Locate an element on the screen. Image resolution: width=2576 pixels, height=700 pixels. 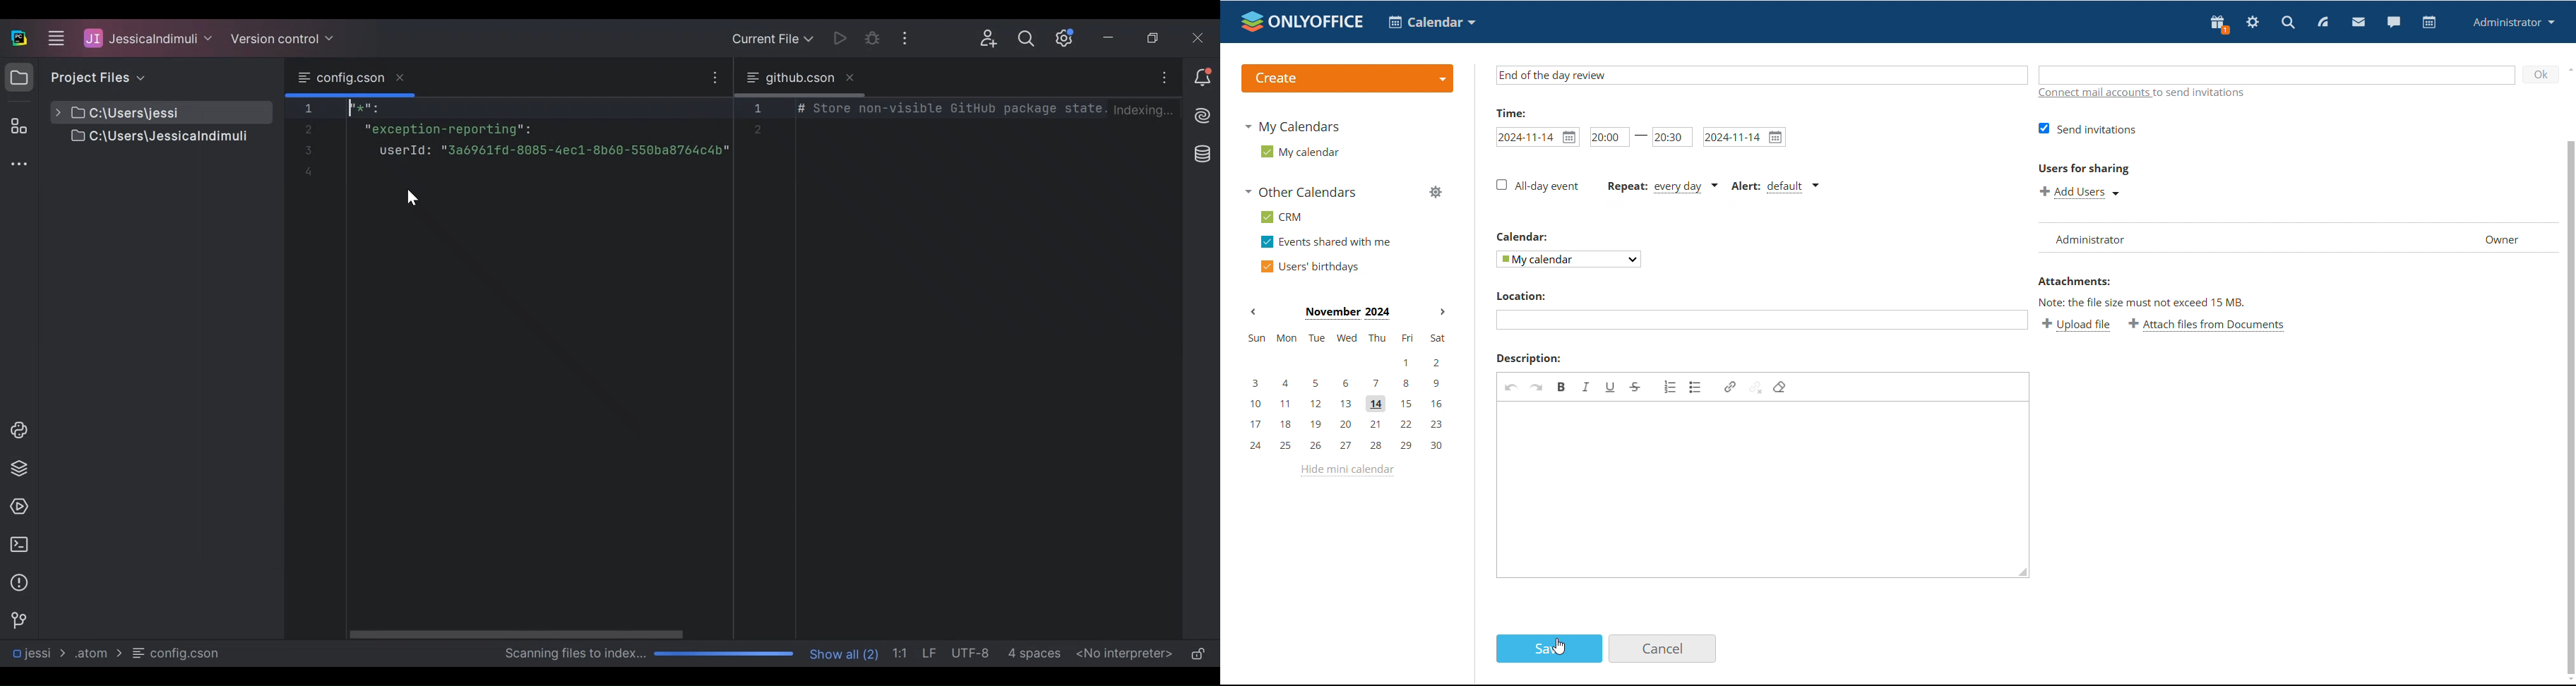
Add users is located at coordinates (2080, 192).